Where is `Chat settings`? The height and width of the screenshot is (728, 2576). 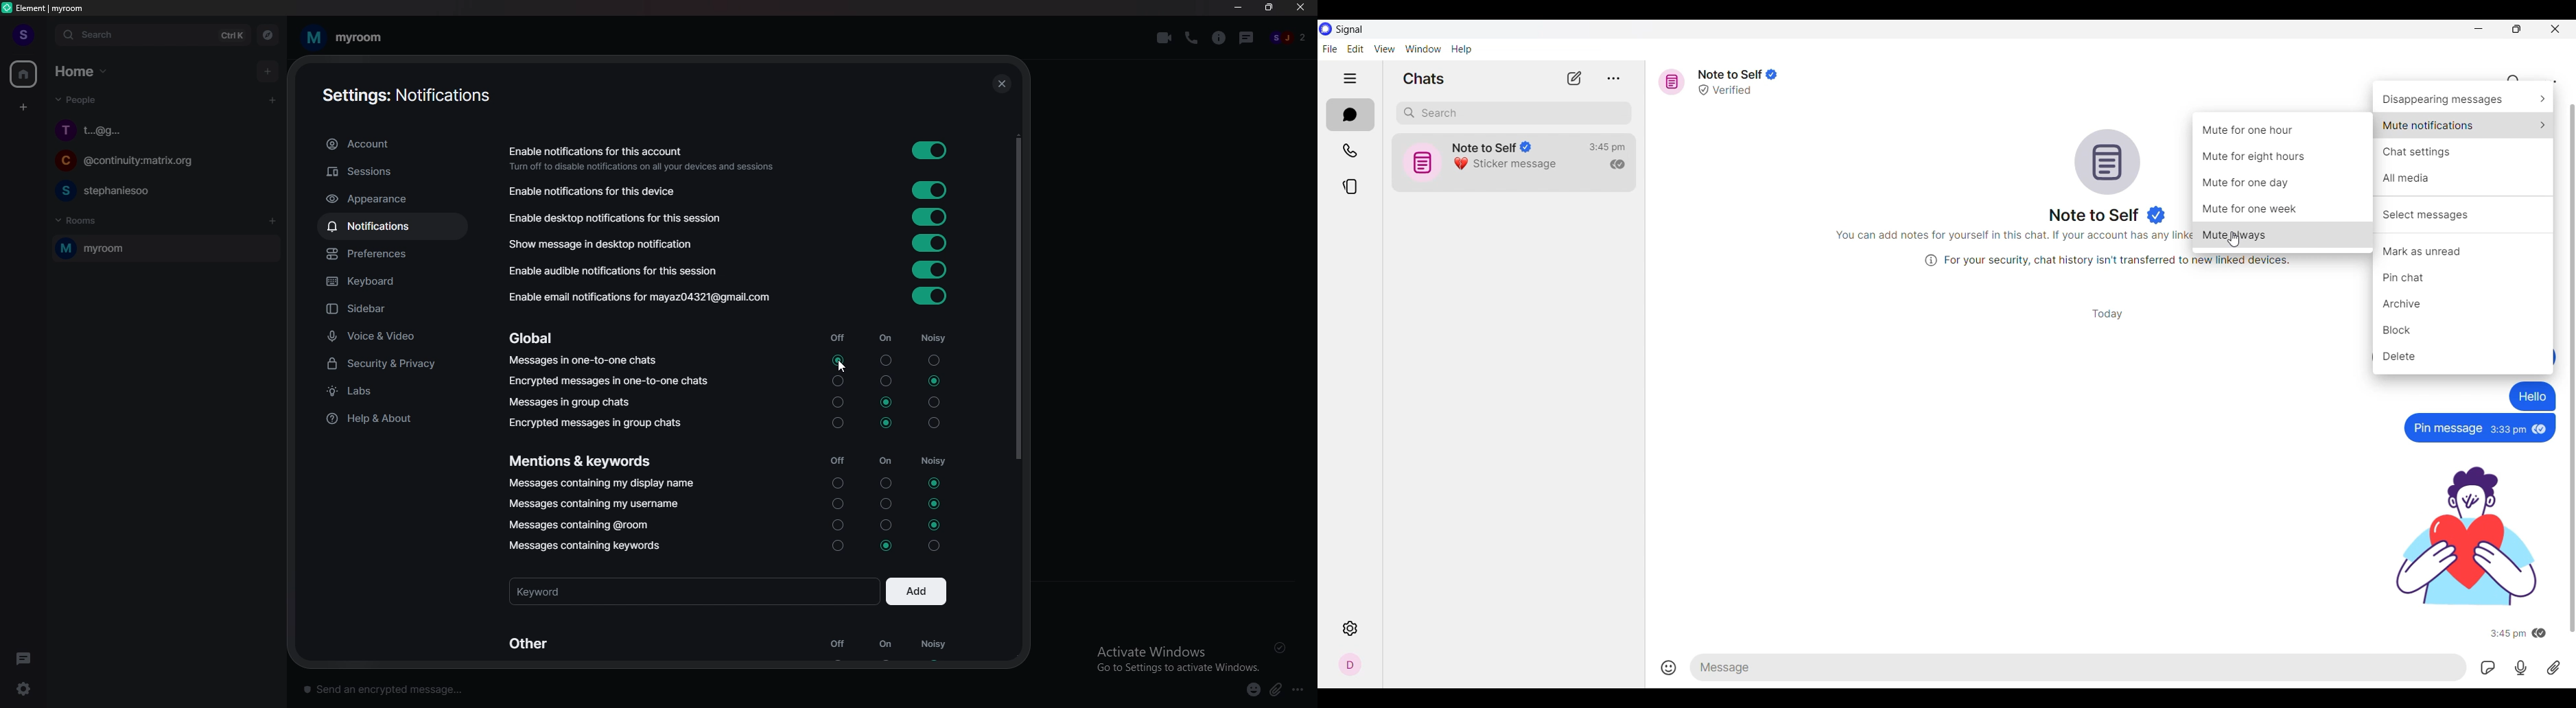 Chat settings is located at coordinates (2551, 81).